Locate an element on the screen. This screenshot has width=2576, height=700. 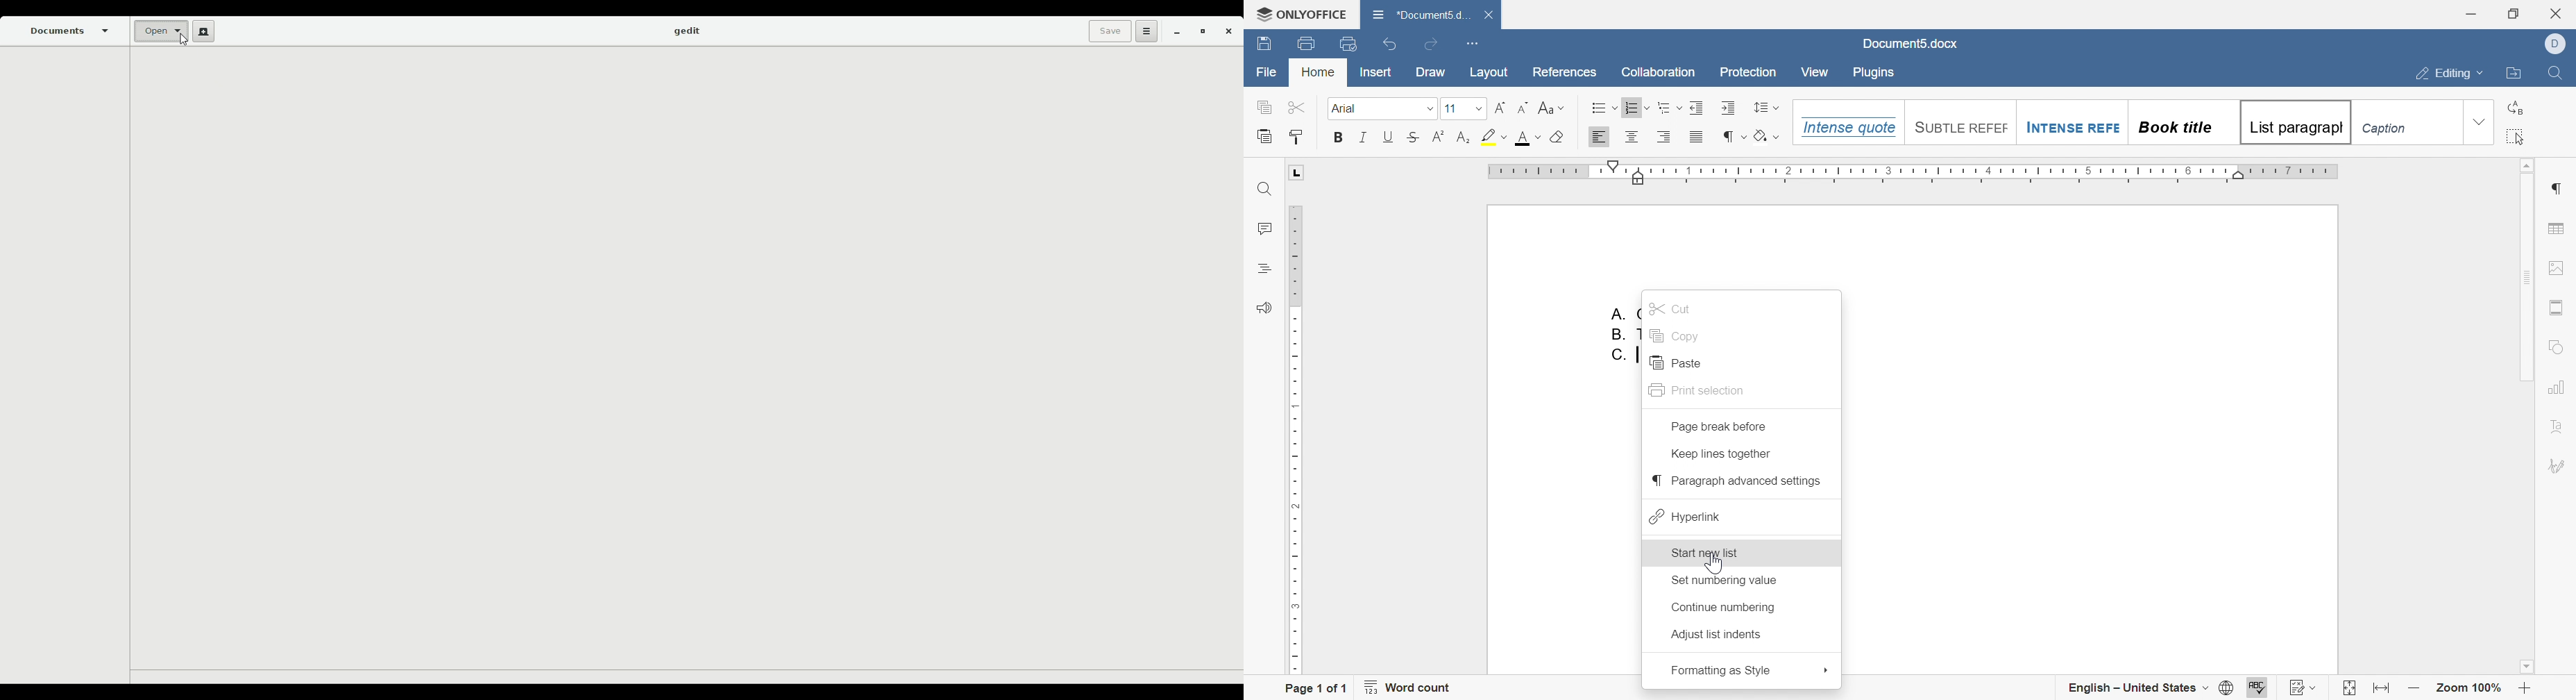
Subscript is located at coordinates (1462, 137).